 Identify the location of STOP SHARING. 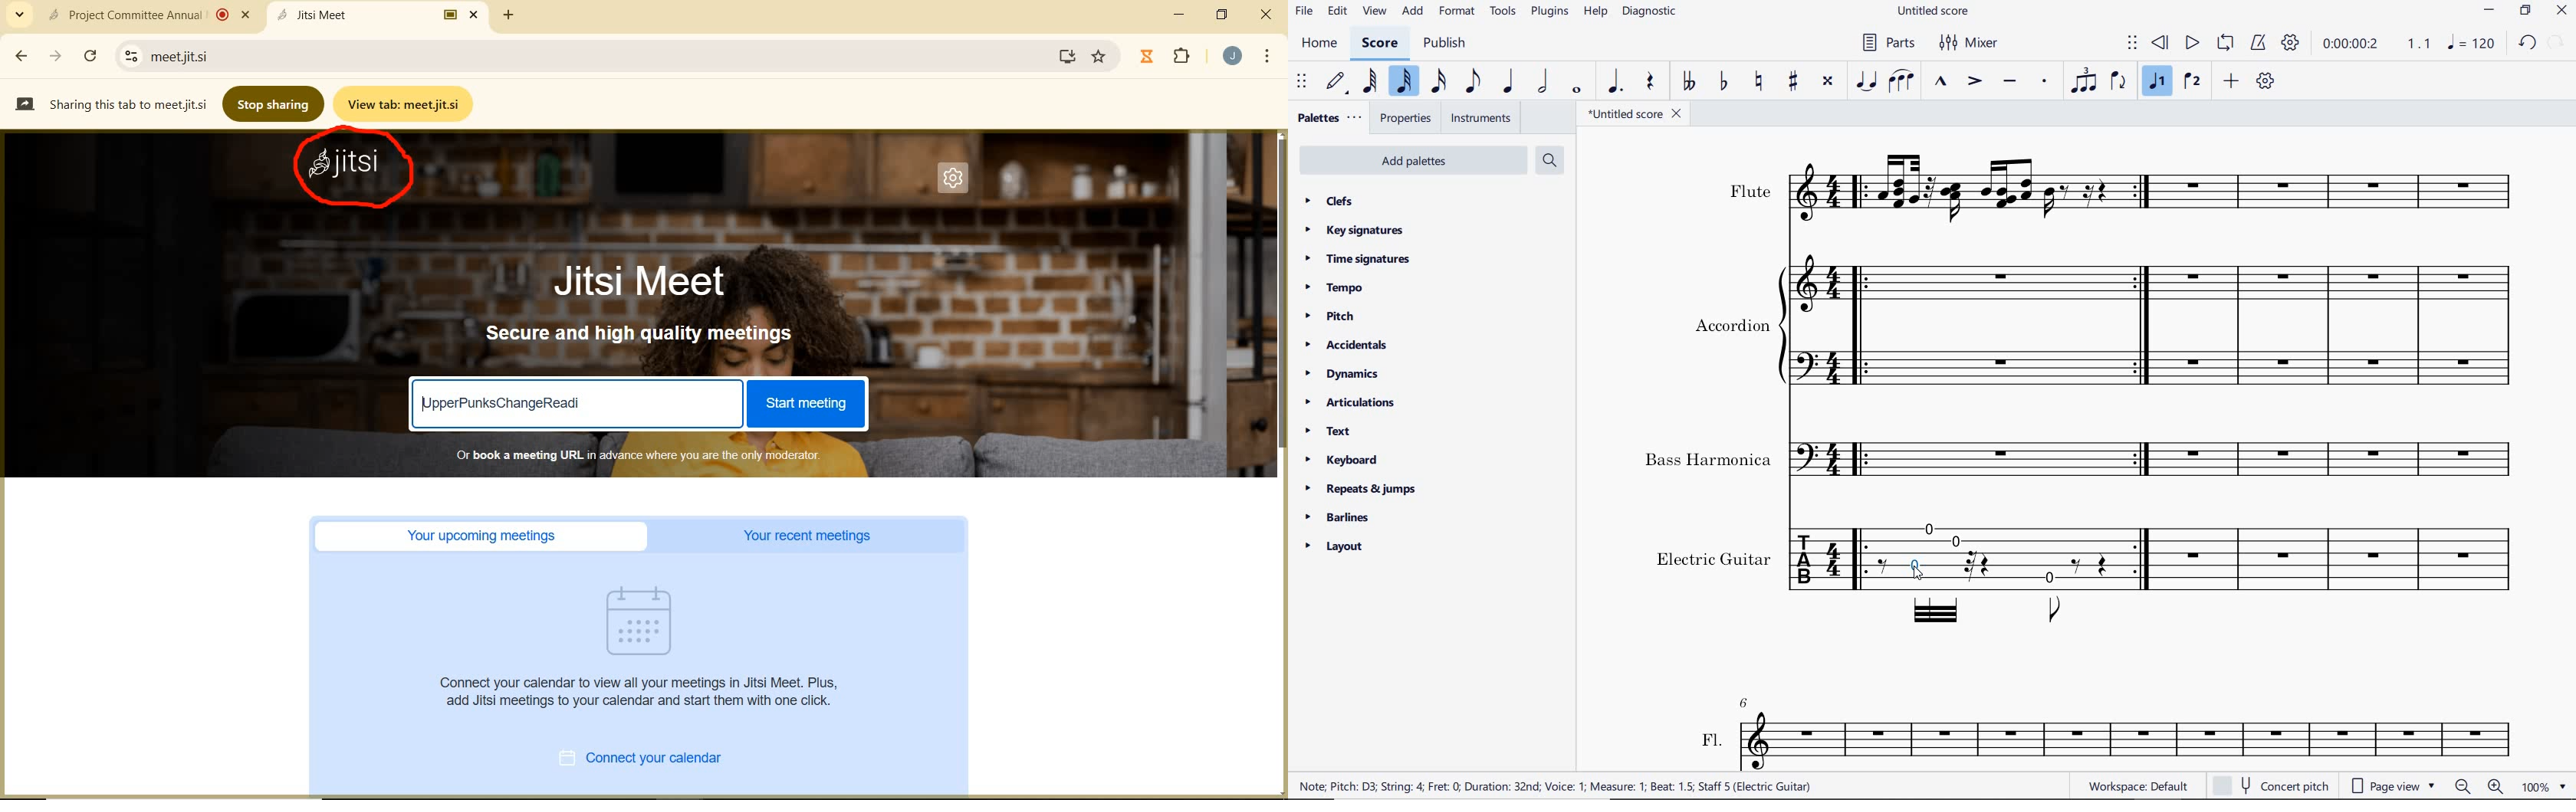
(274, 103).